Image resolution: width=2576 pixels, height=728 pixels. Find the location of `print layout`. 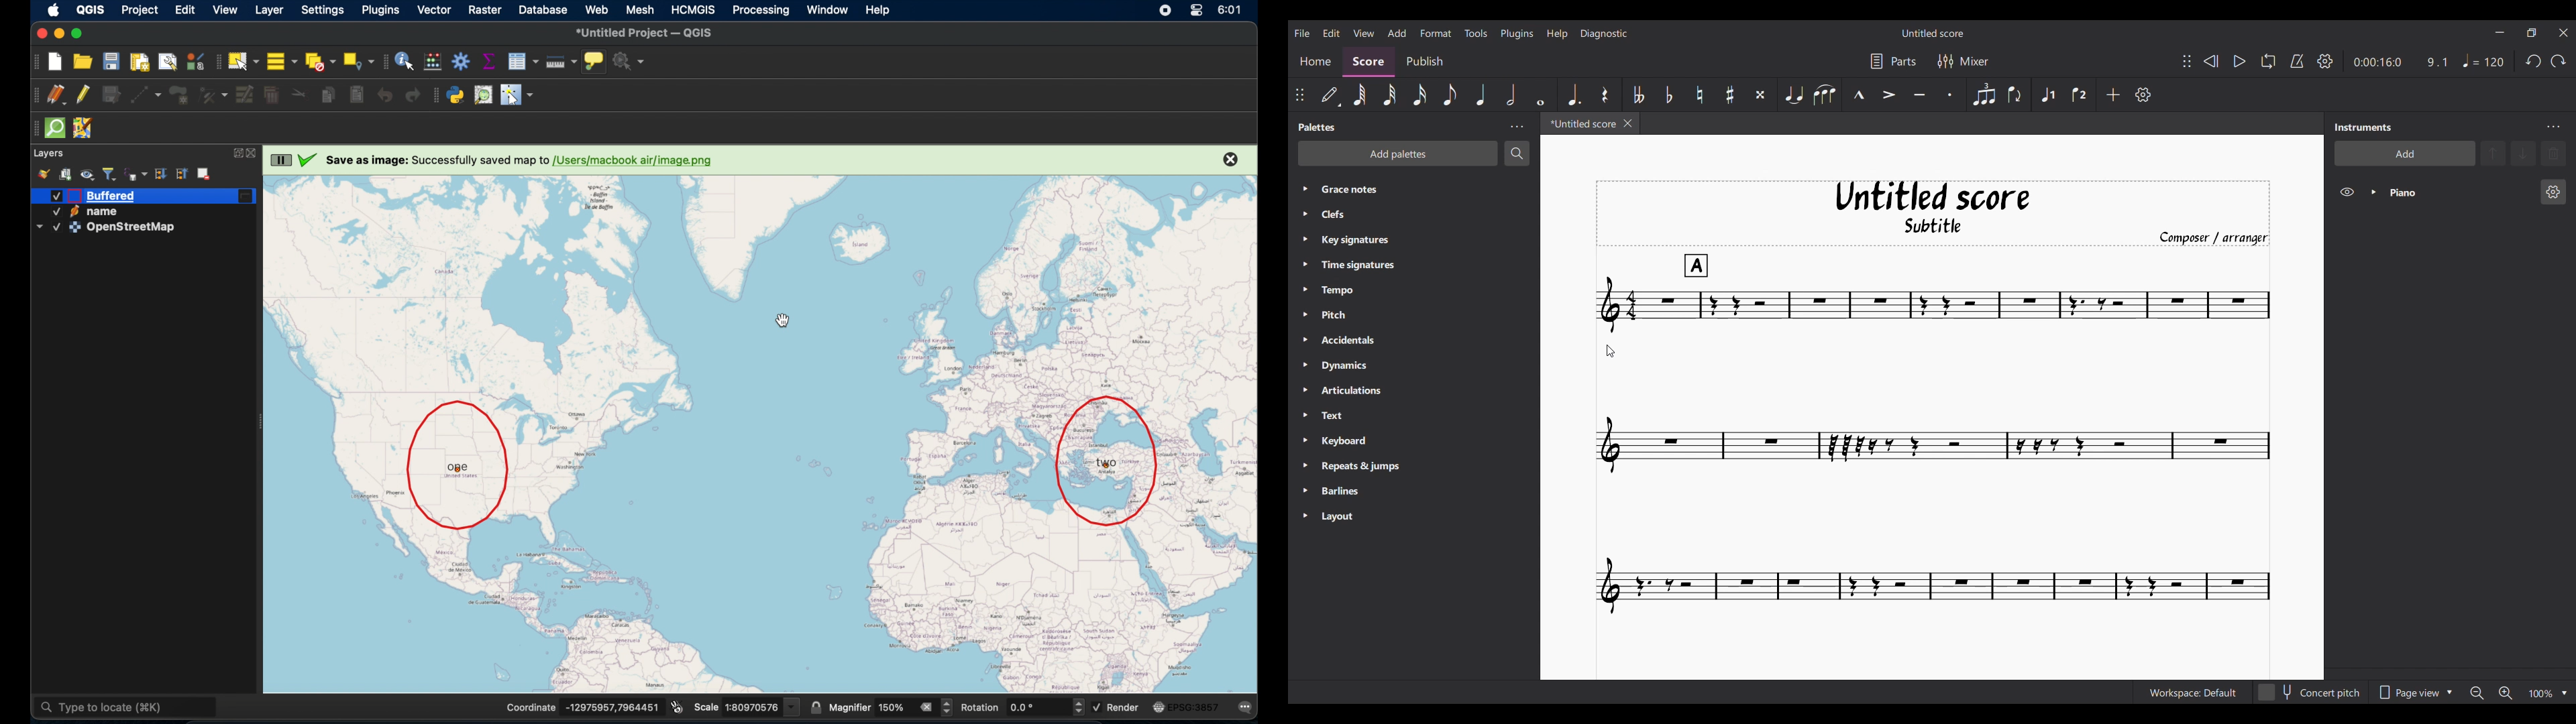

print layout is located at coordinates (140, 62).